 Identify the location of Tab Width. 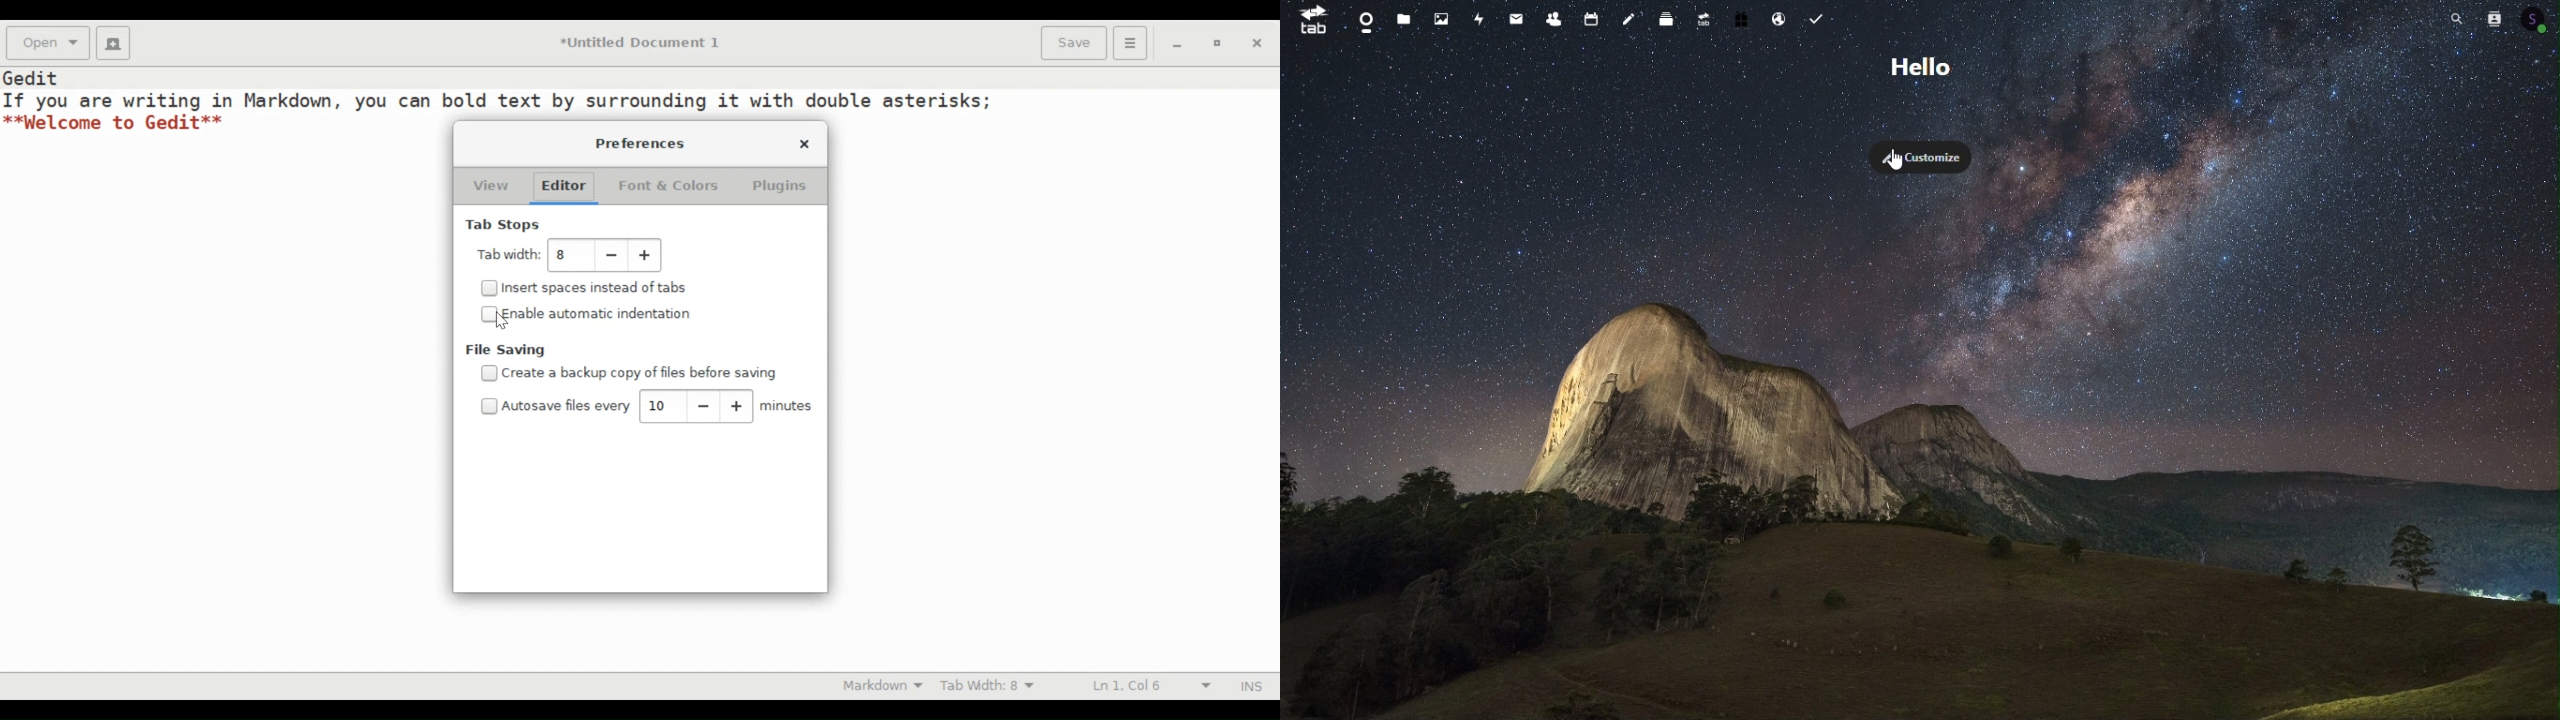
(507, 255).